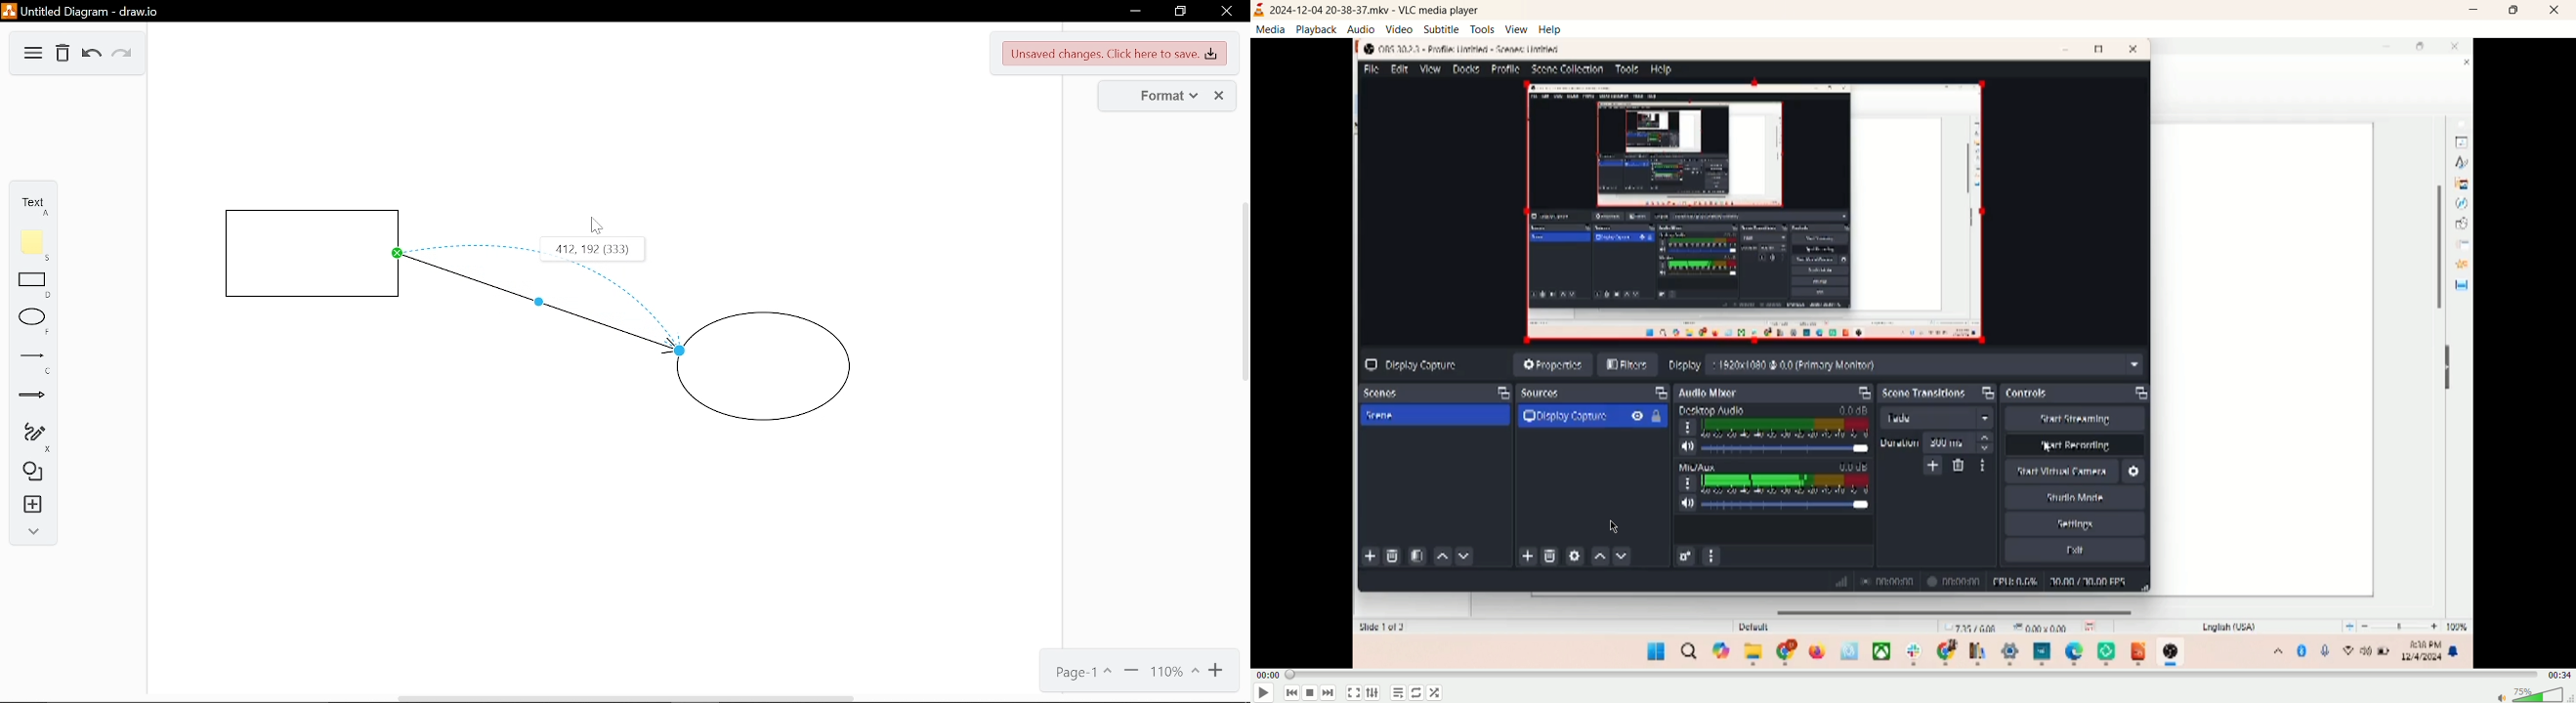 Image resolution: width=2576 pixels, height=728 pixels. Describe the element at coordinates (29, 506) in the screenshot. I see `Instert` at that location.